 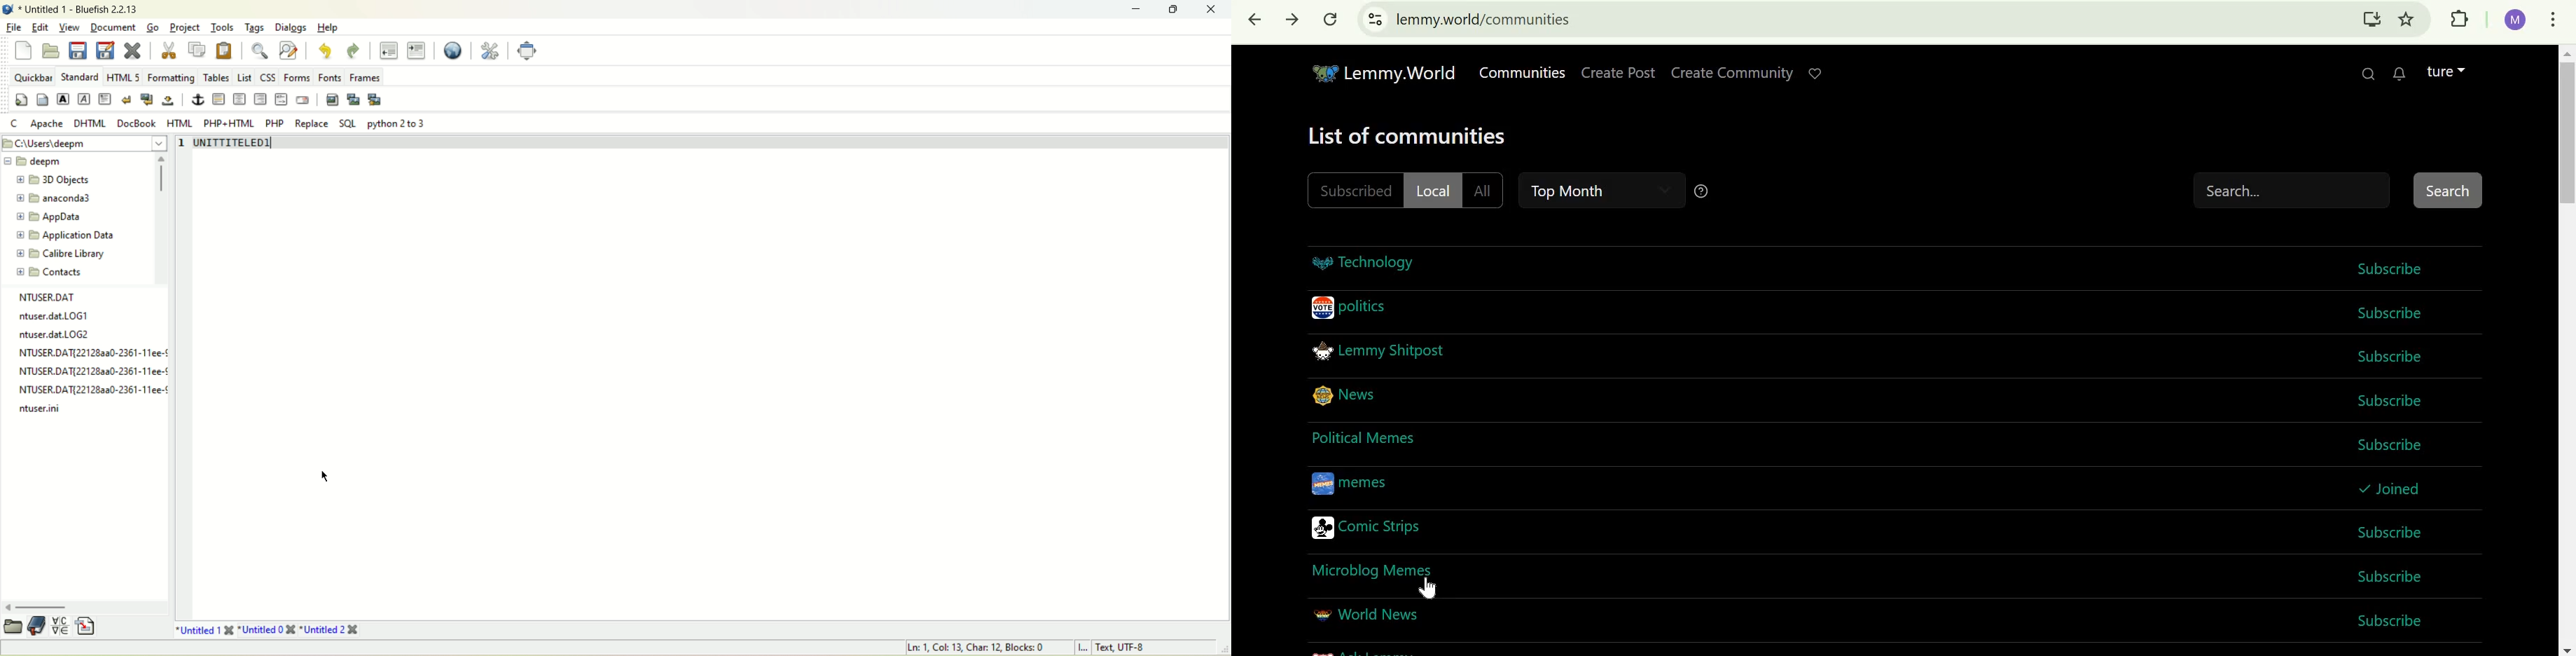 I want to click on L Text UTF-8, so click(x=1110, y=646).